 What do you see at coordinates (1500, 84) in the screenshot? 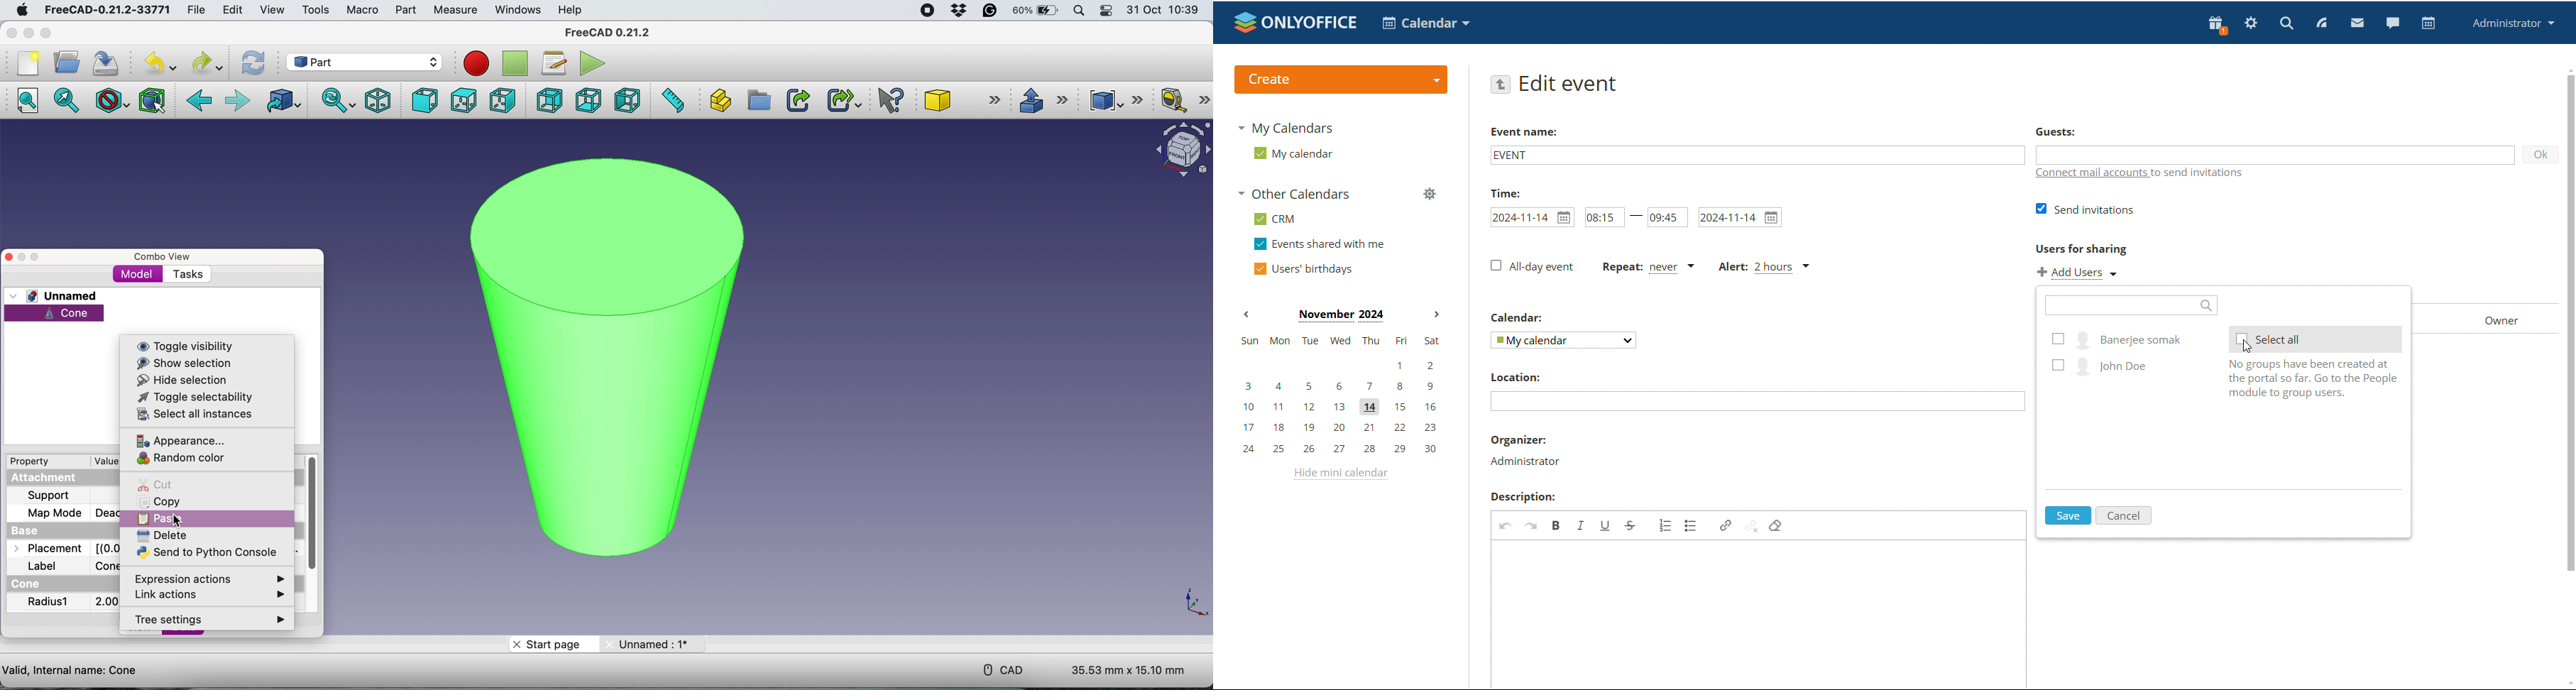
I see `go back` at bounding box center [1500, 84].